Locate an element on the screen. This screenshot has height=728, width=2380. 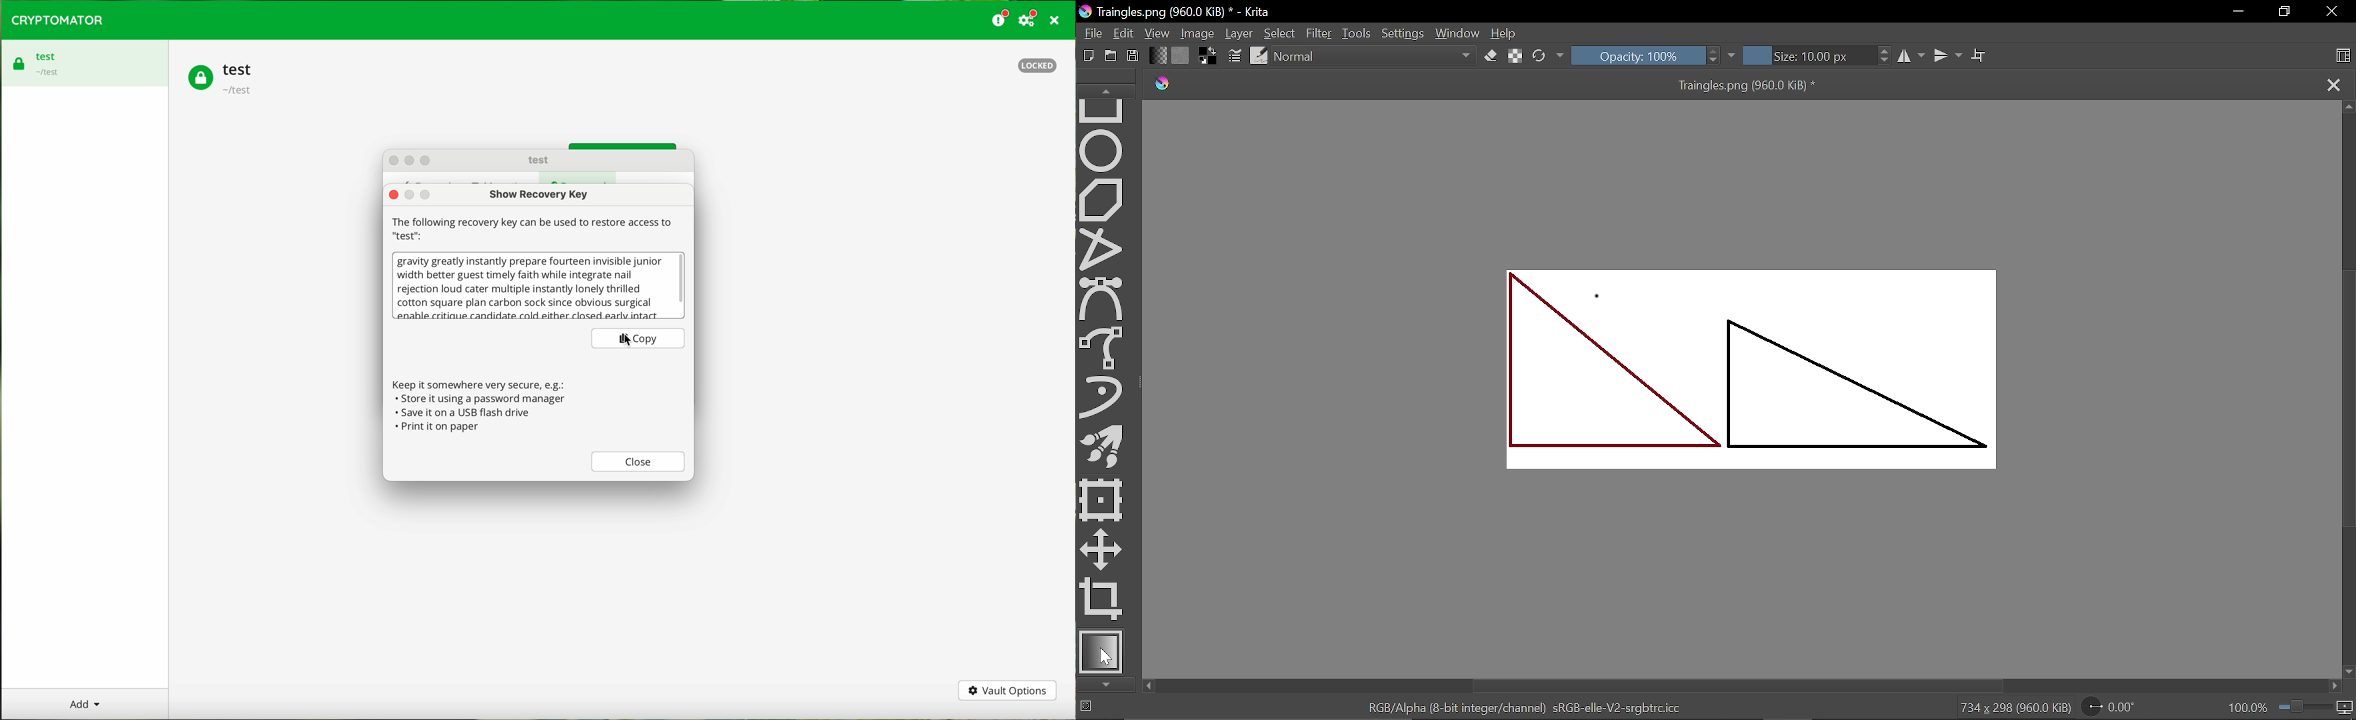
Eraser is located at coordinates (1490, 57).